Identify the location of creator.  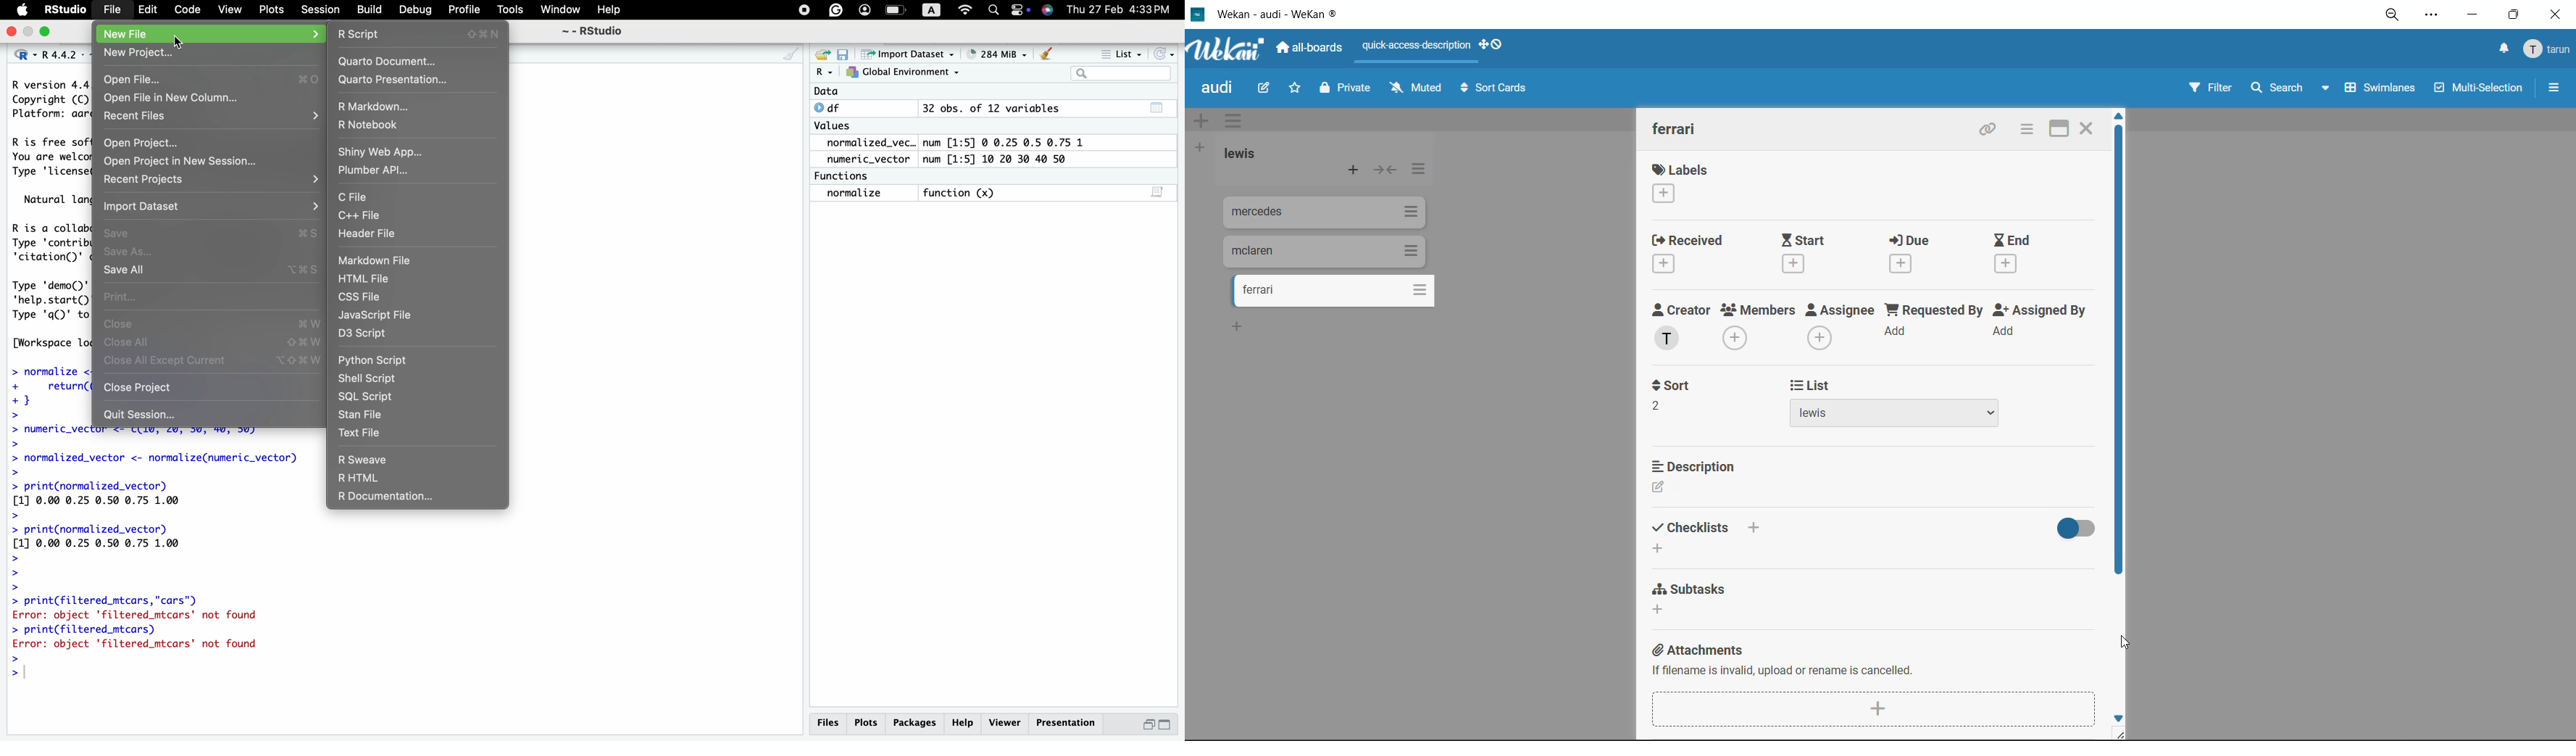
(1681, 327).